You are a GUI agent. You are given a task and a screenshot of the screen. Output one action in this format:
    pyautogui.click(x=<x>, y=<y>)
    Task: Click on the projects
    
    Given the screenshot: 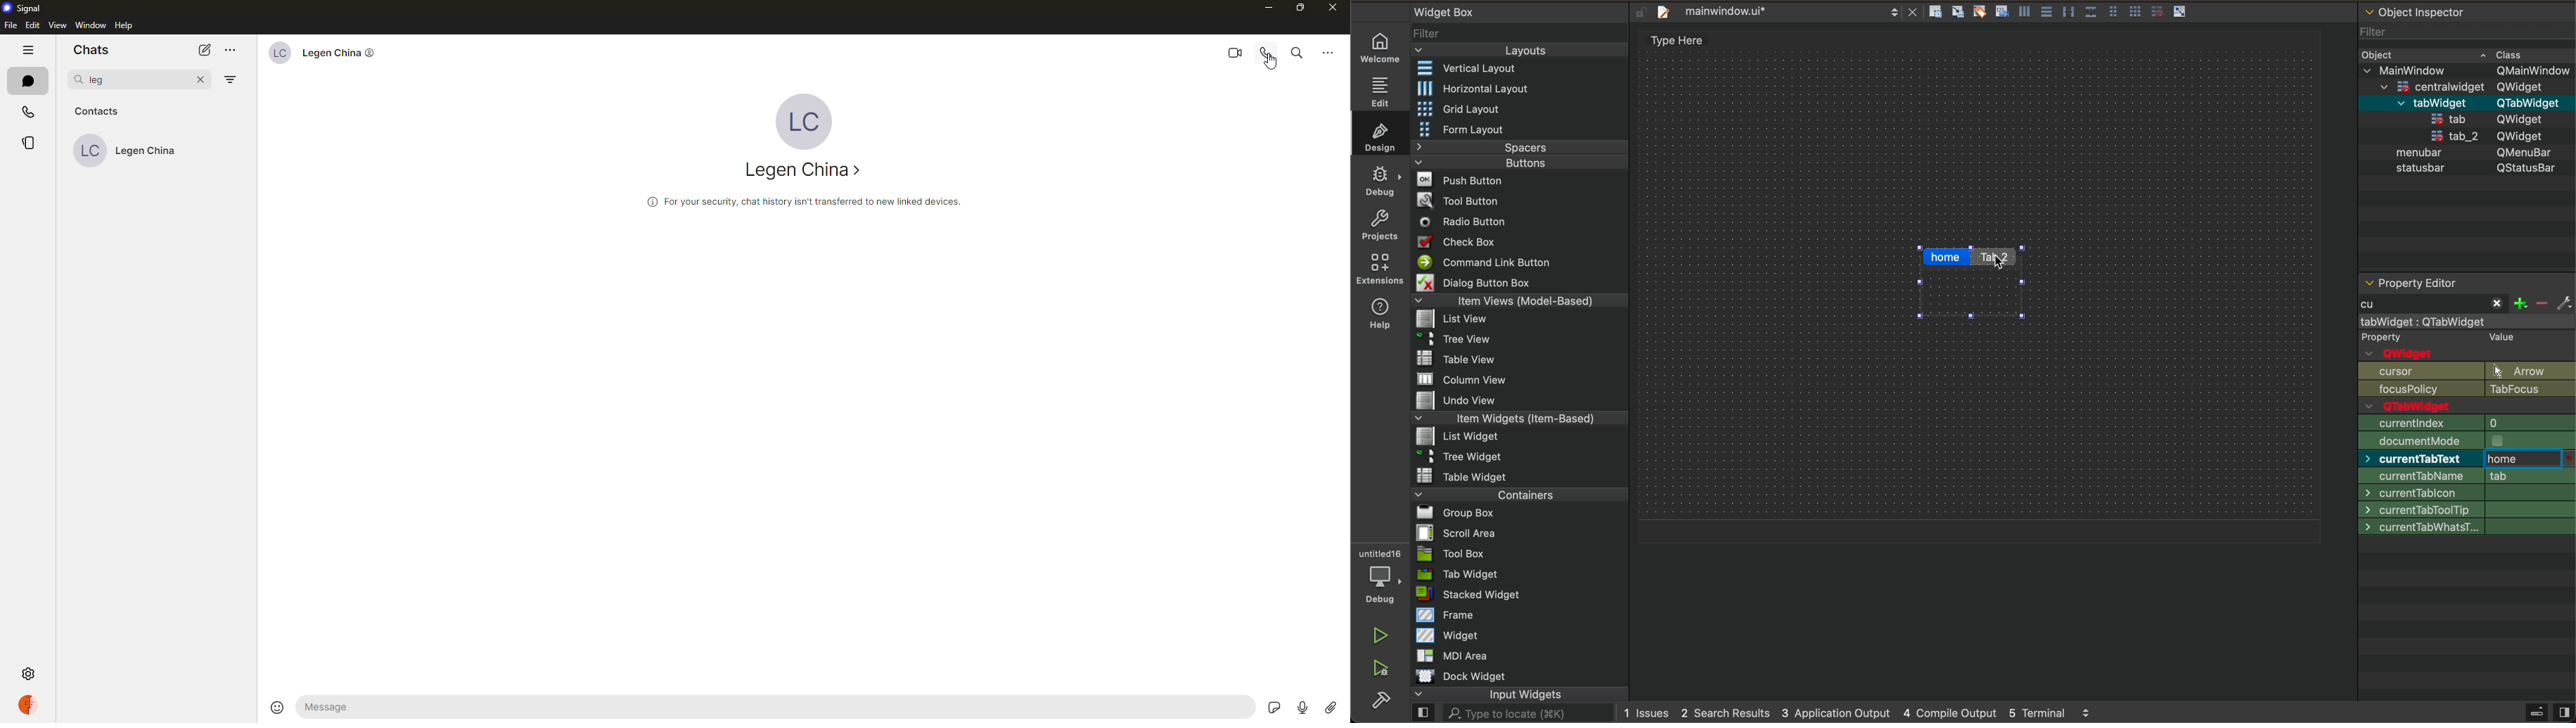 What is the action you would take?
    pyautogui.click(x=1381, y=225)
    